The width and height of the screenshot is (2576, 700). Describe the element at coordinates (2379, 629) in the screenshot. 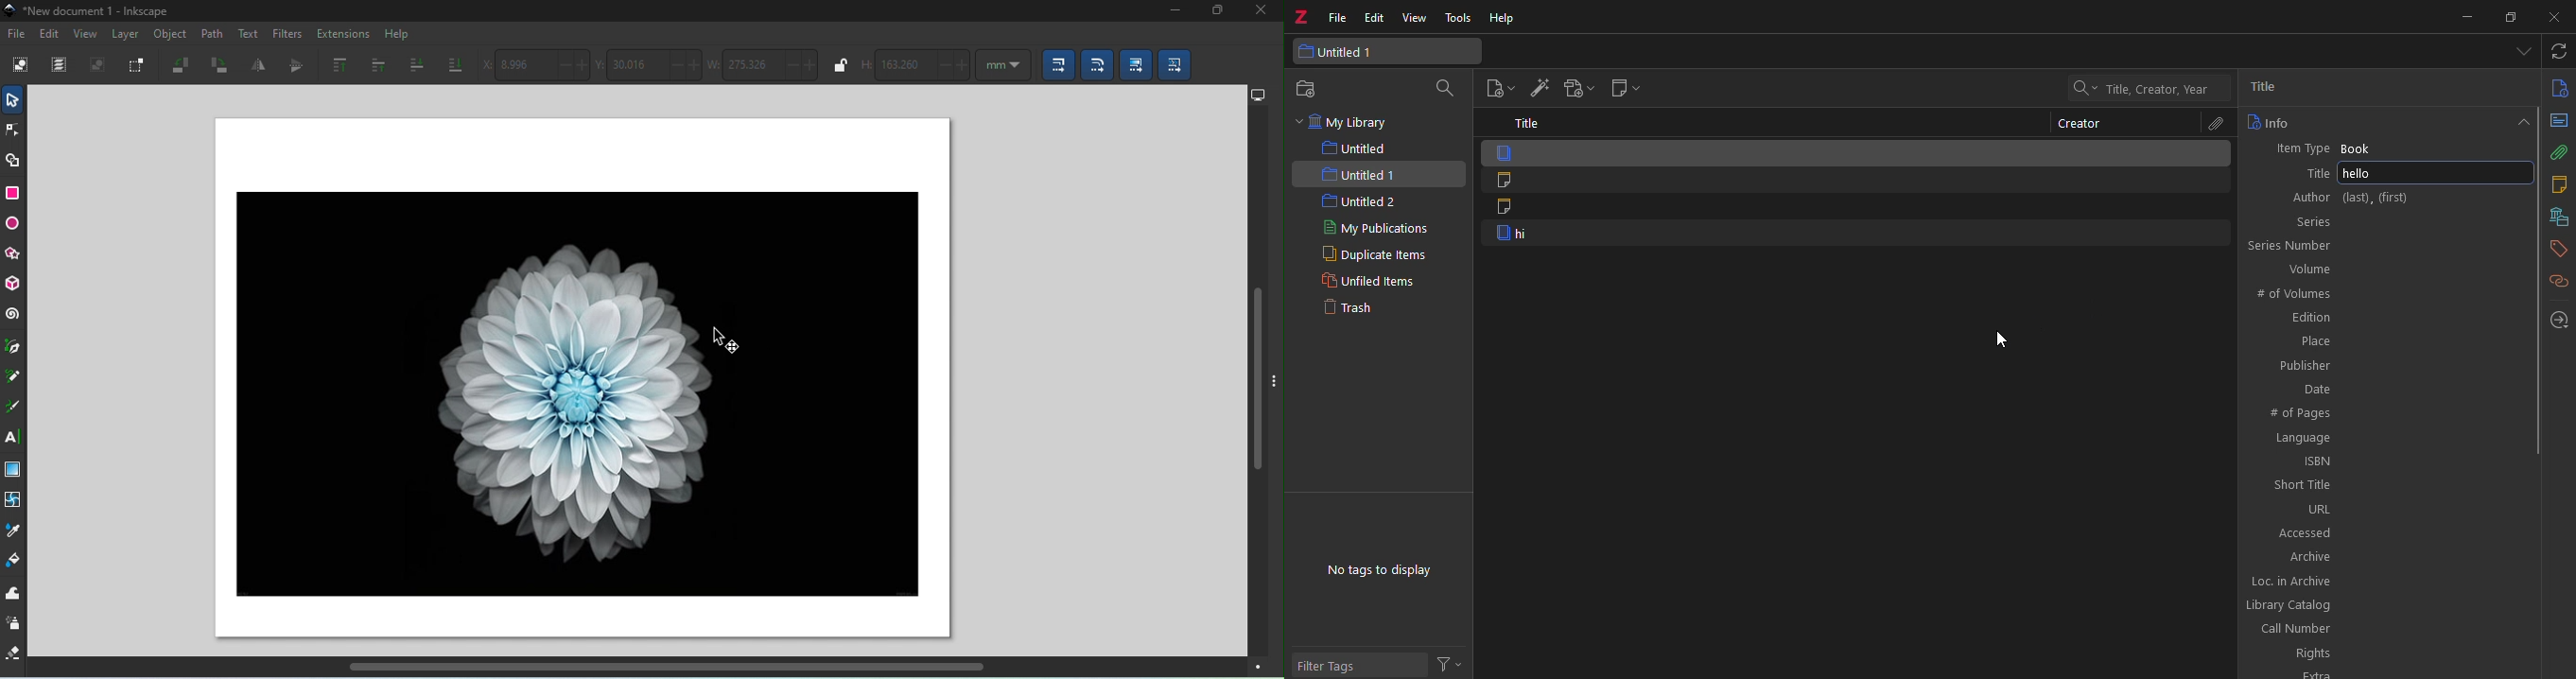

I see `call number` at that location.